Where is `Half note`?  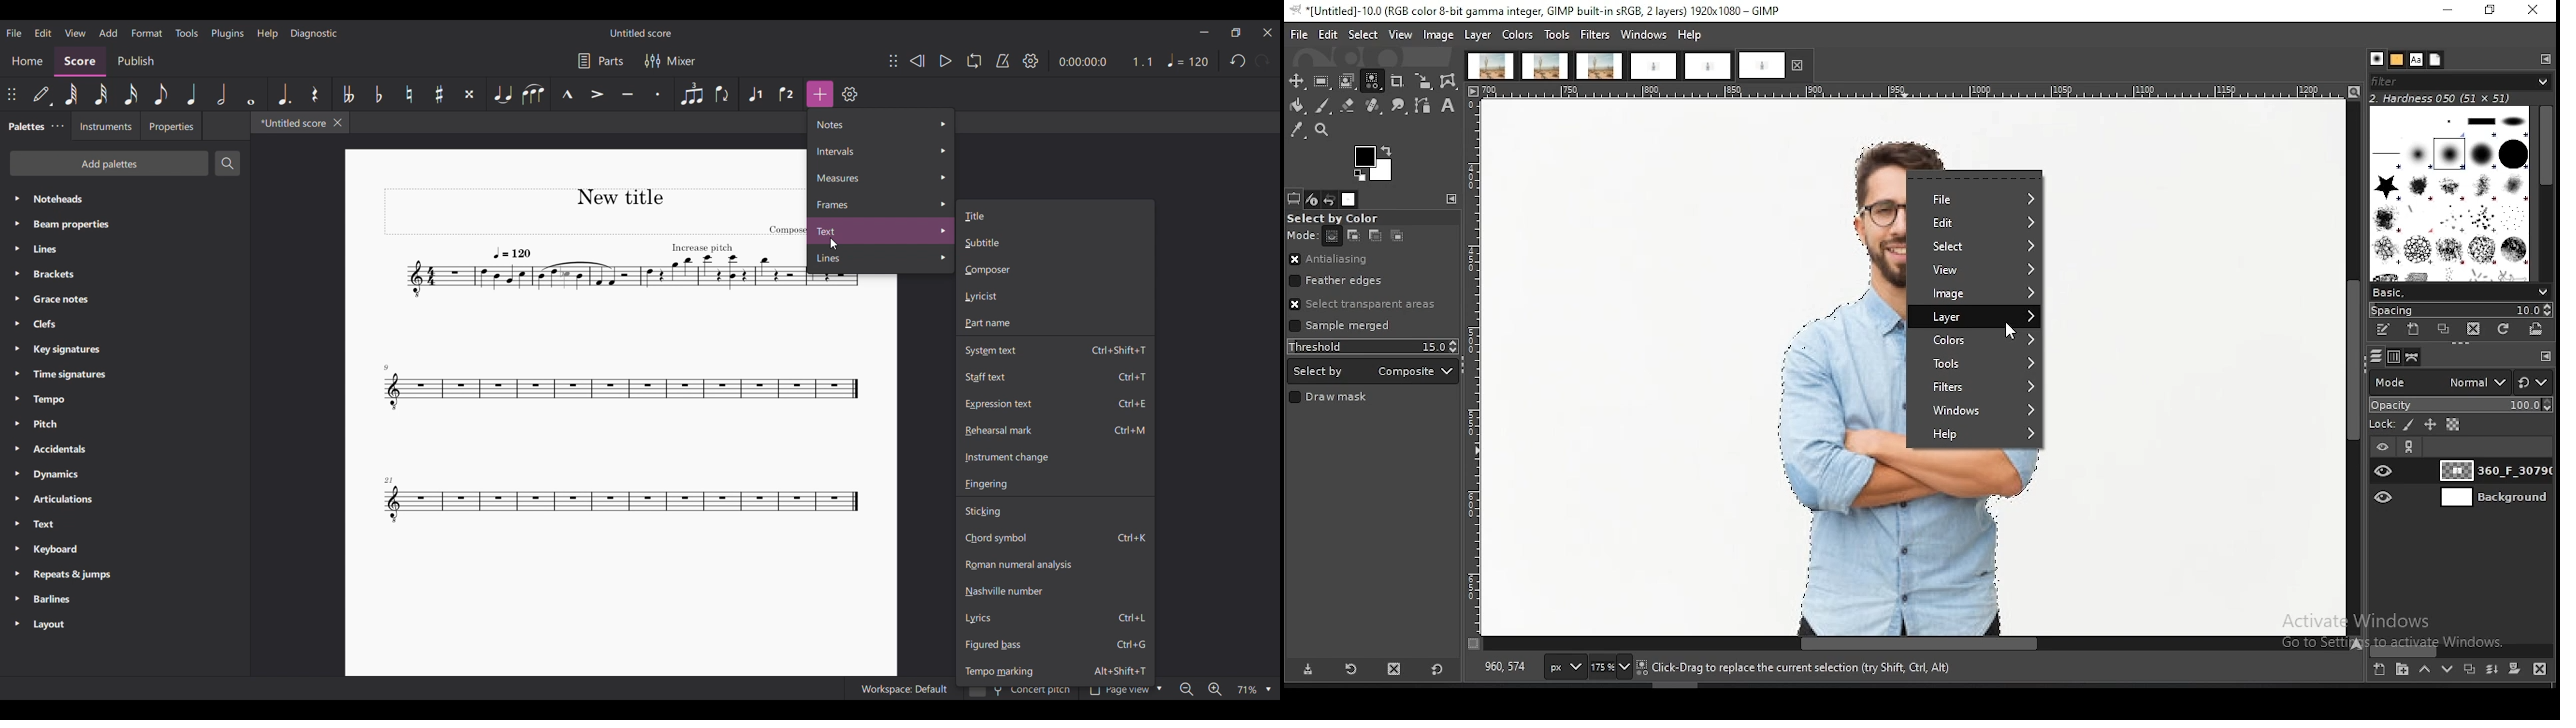
Half note is located at coordinates (221, 94).